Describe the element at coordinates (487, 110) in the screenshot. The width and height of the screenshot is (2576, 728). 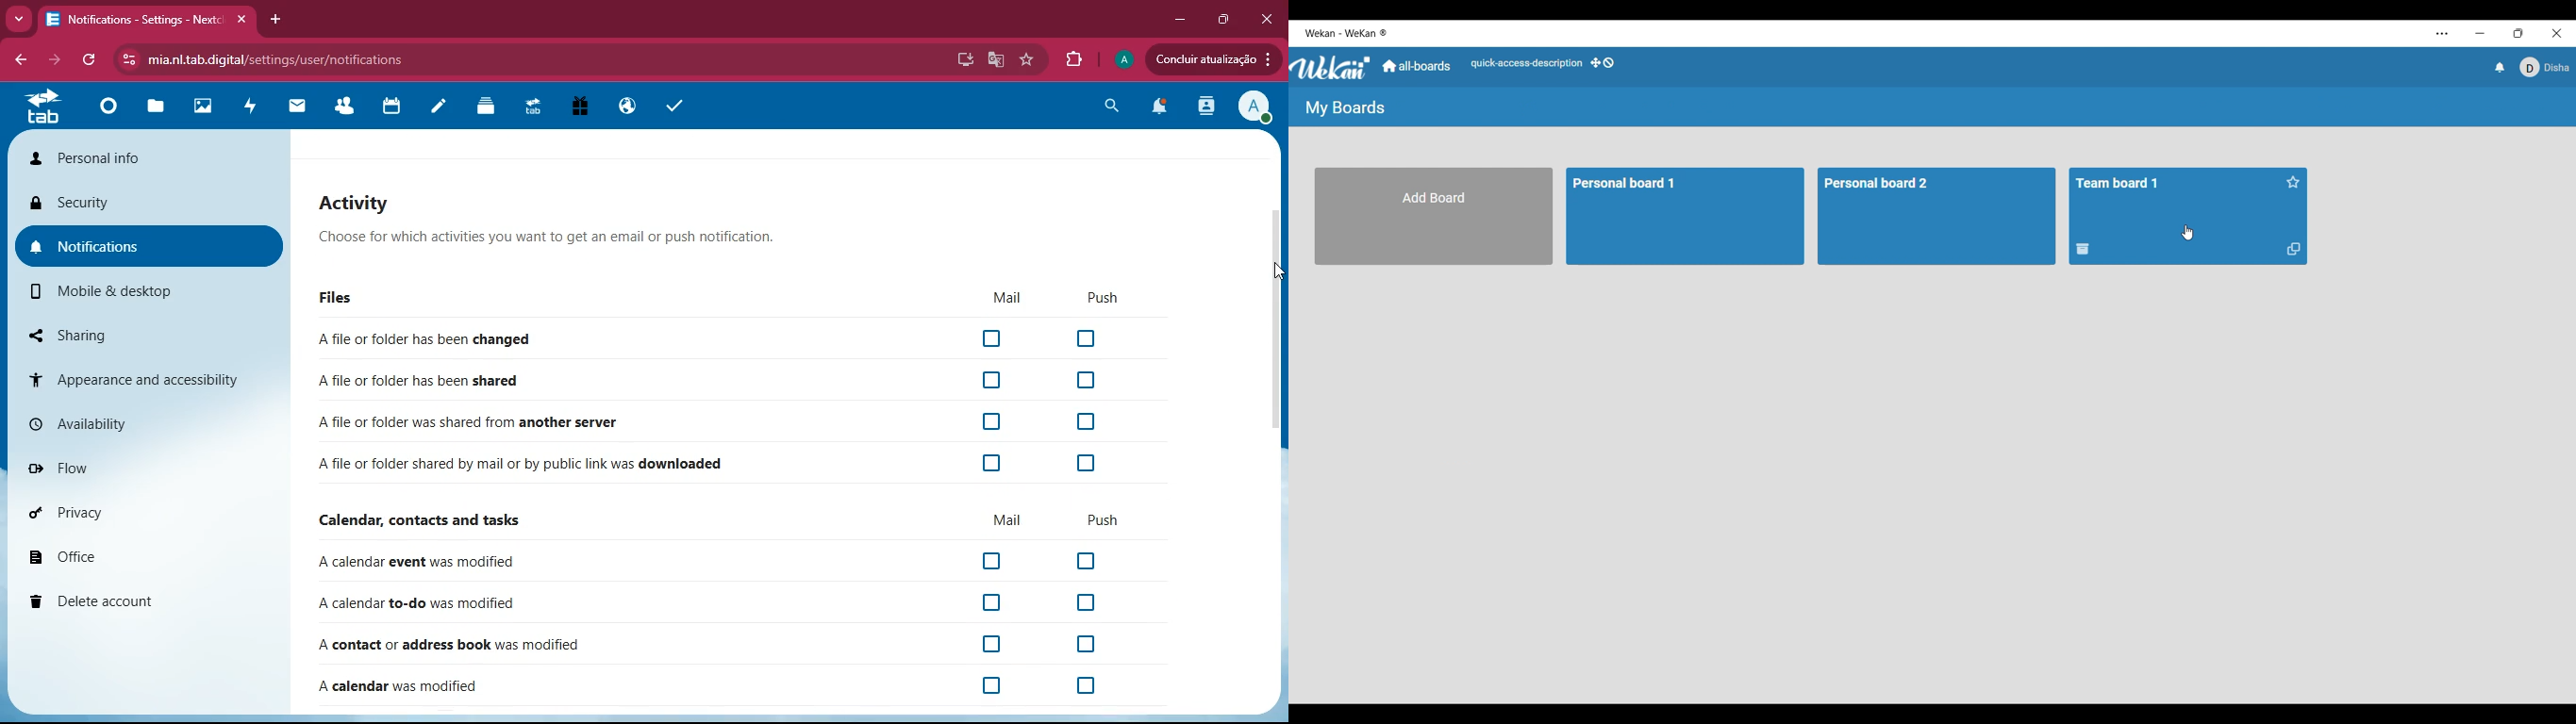
I see `layers` at that location.